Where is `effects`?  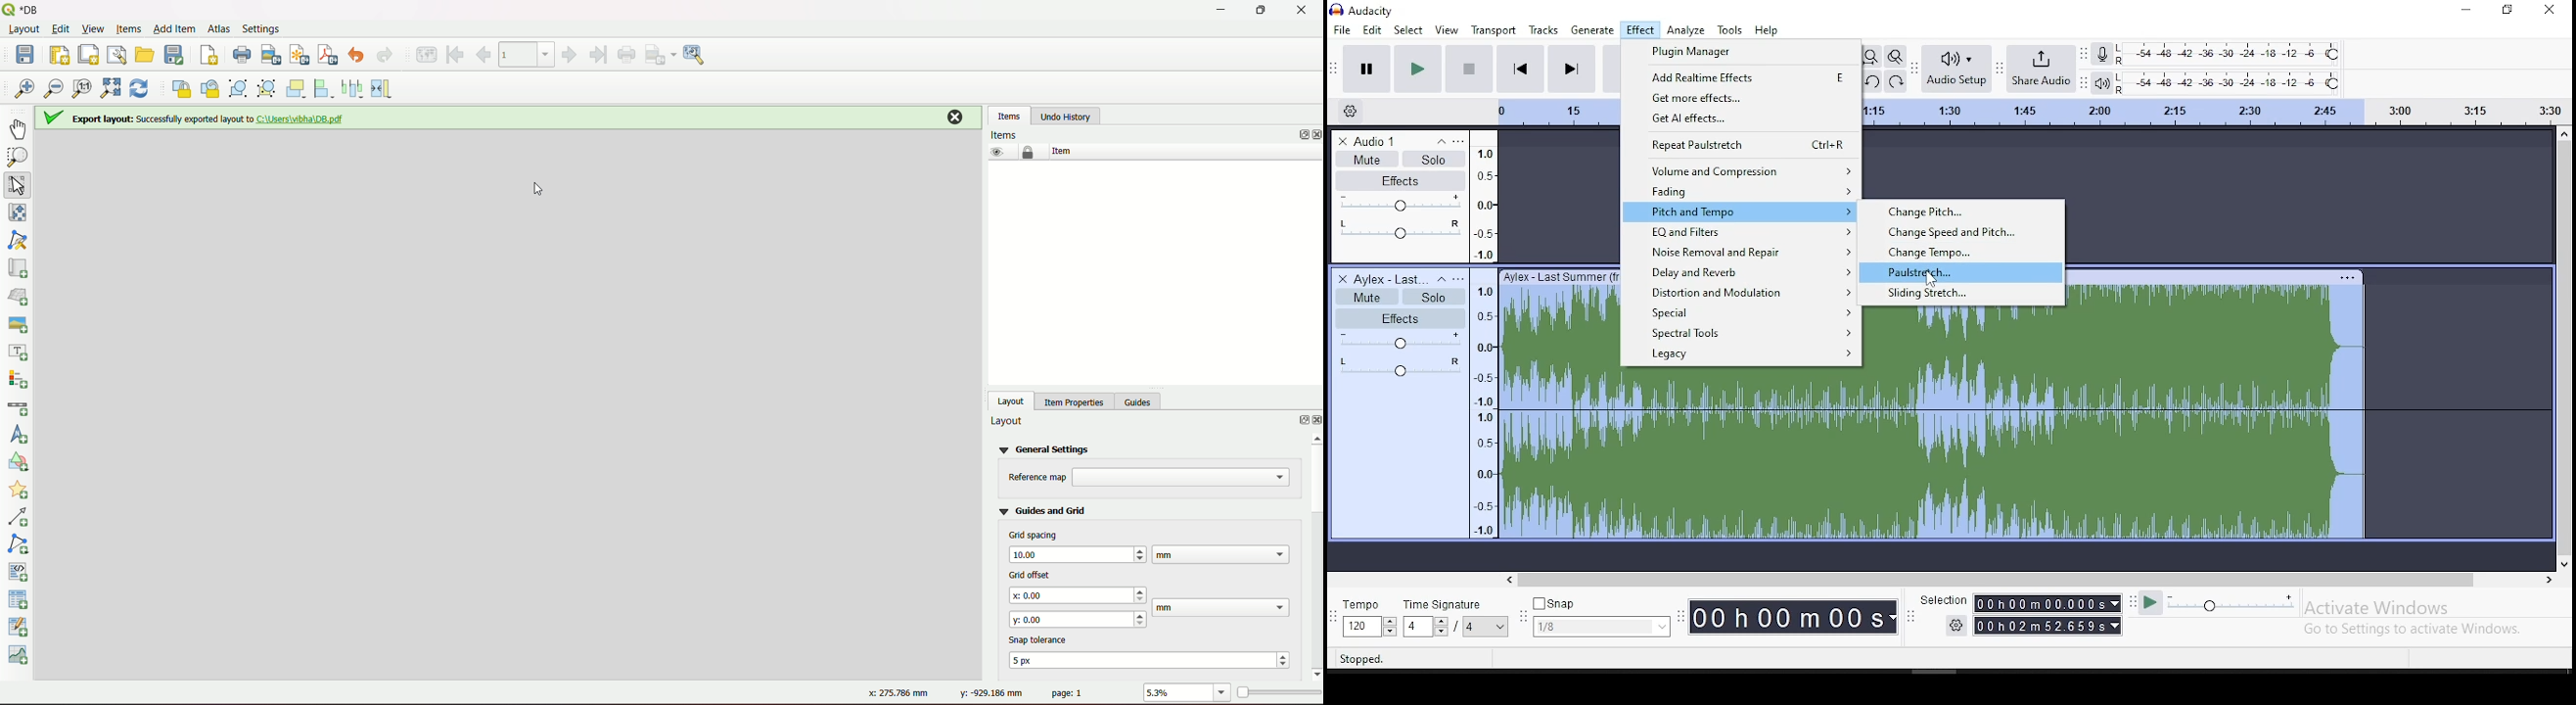 effects is located at coordinates (1404, 181).